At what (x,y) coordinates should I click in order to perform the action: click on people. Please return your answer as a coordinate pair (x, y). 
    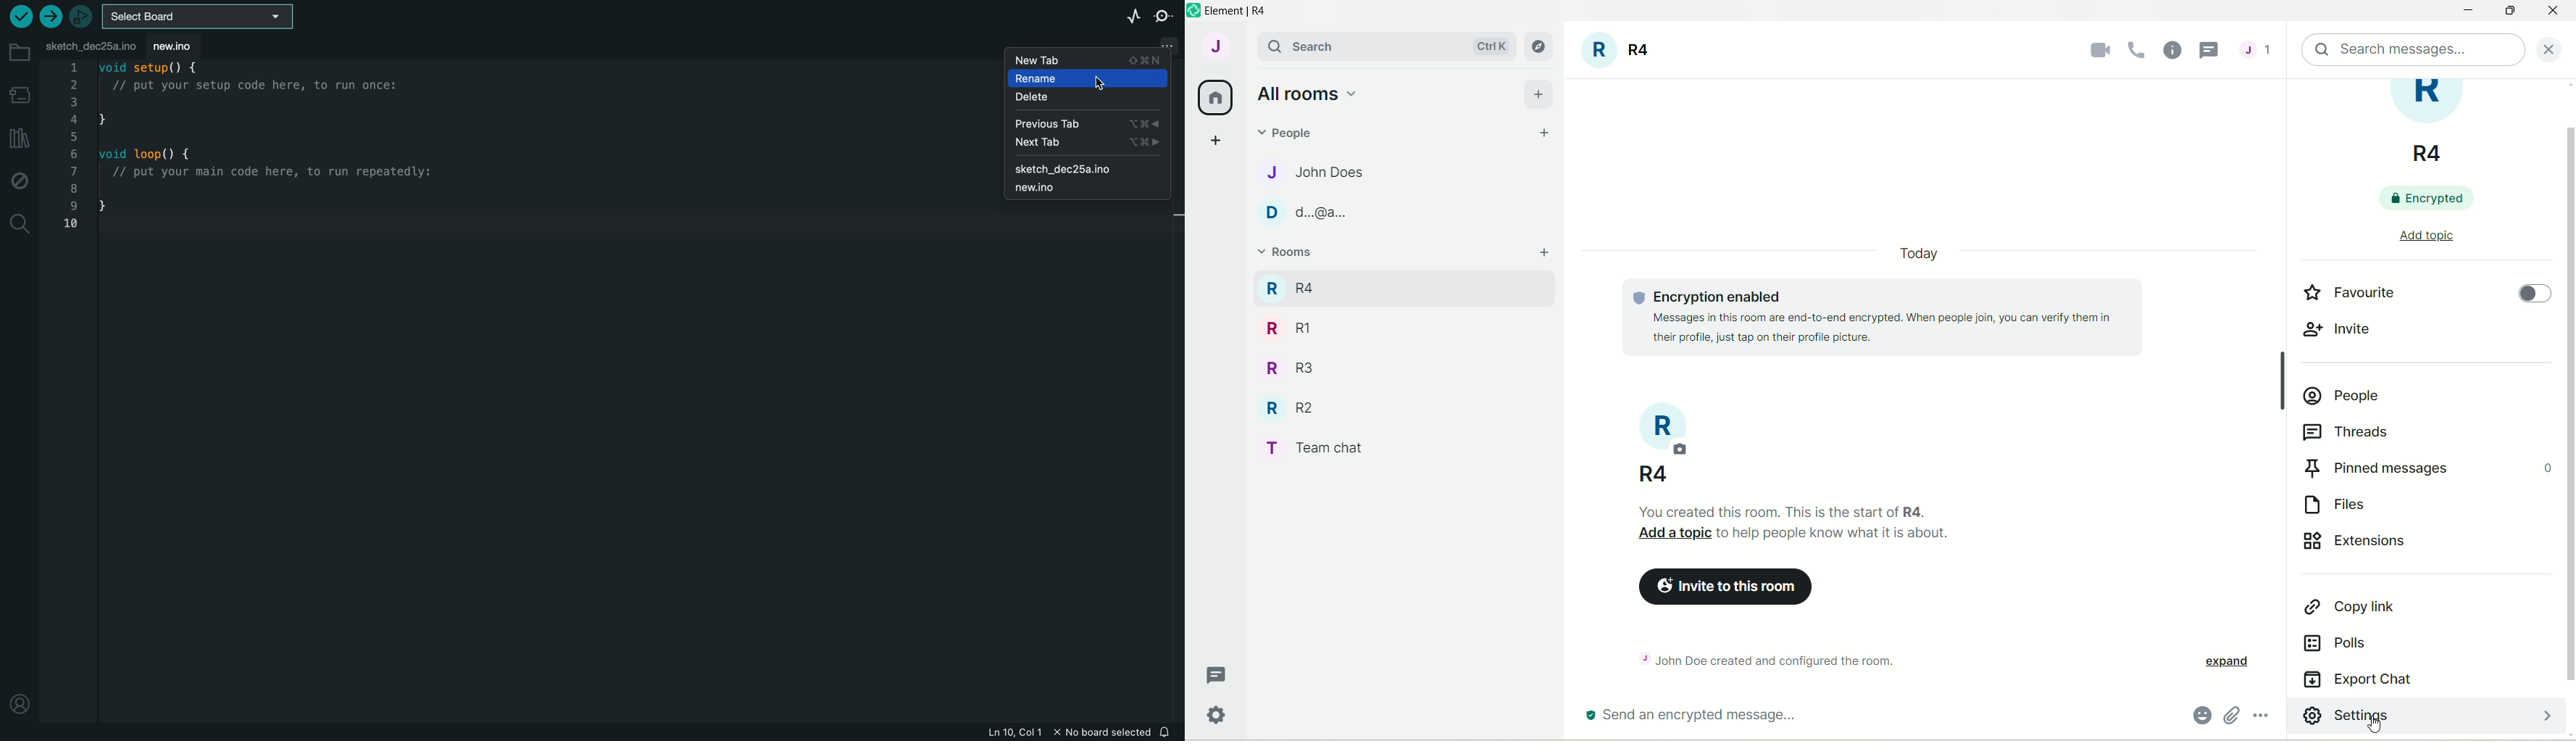
    Looking at the image, I should click on (1291, 131).